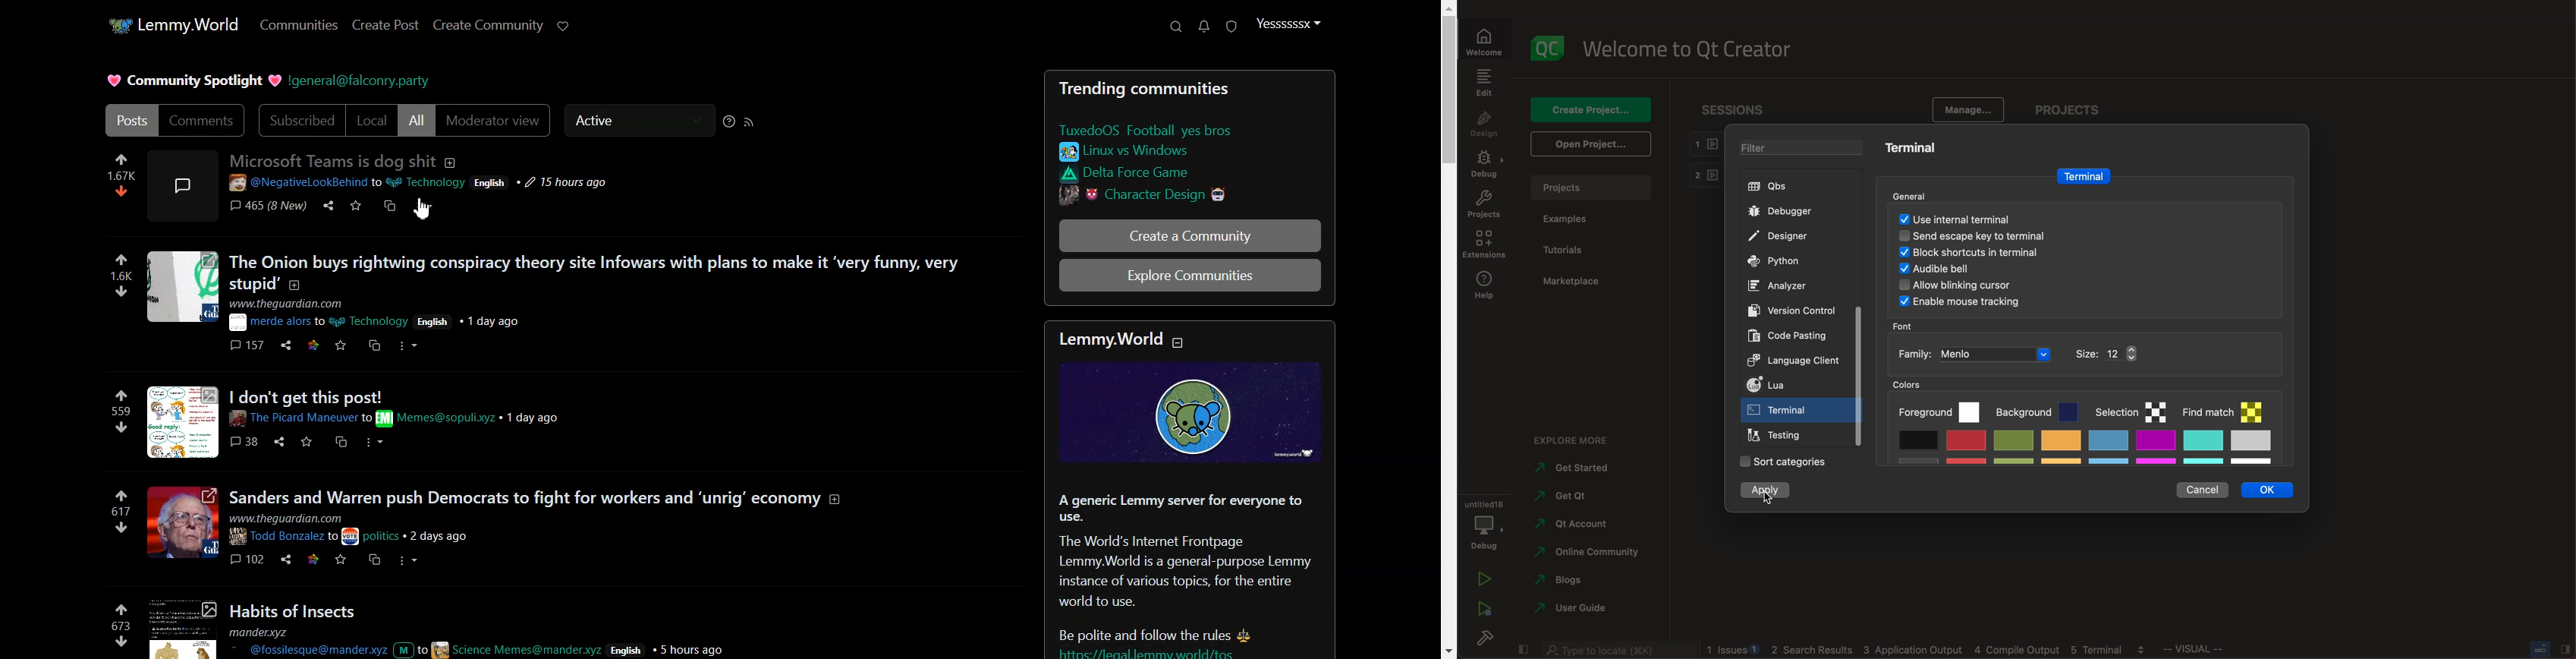 The image size is (2576, 672). Describe the element at coordinates (300, 120) in the screenshot. I see `Subscribed` at that location.